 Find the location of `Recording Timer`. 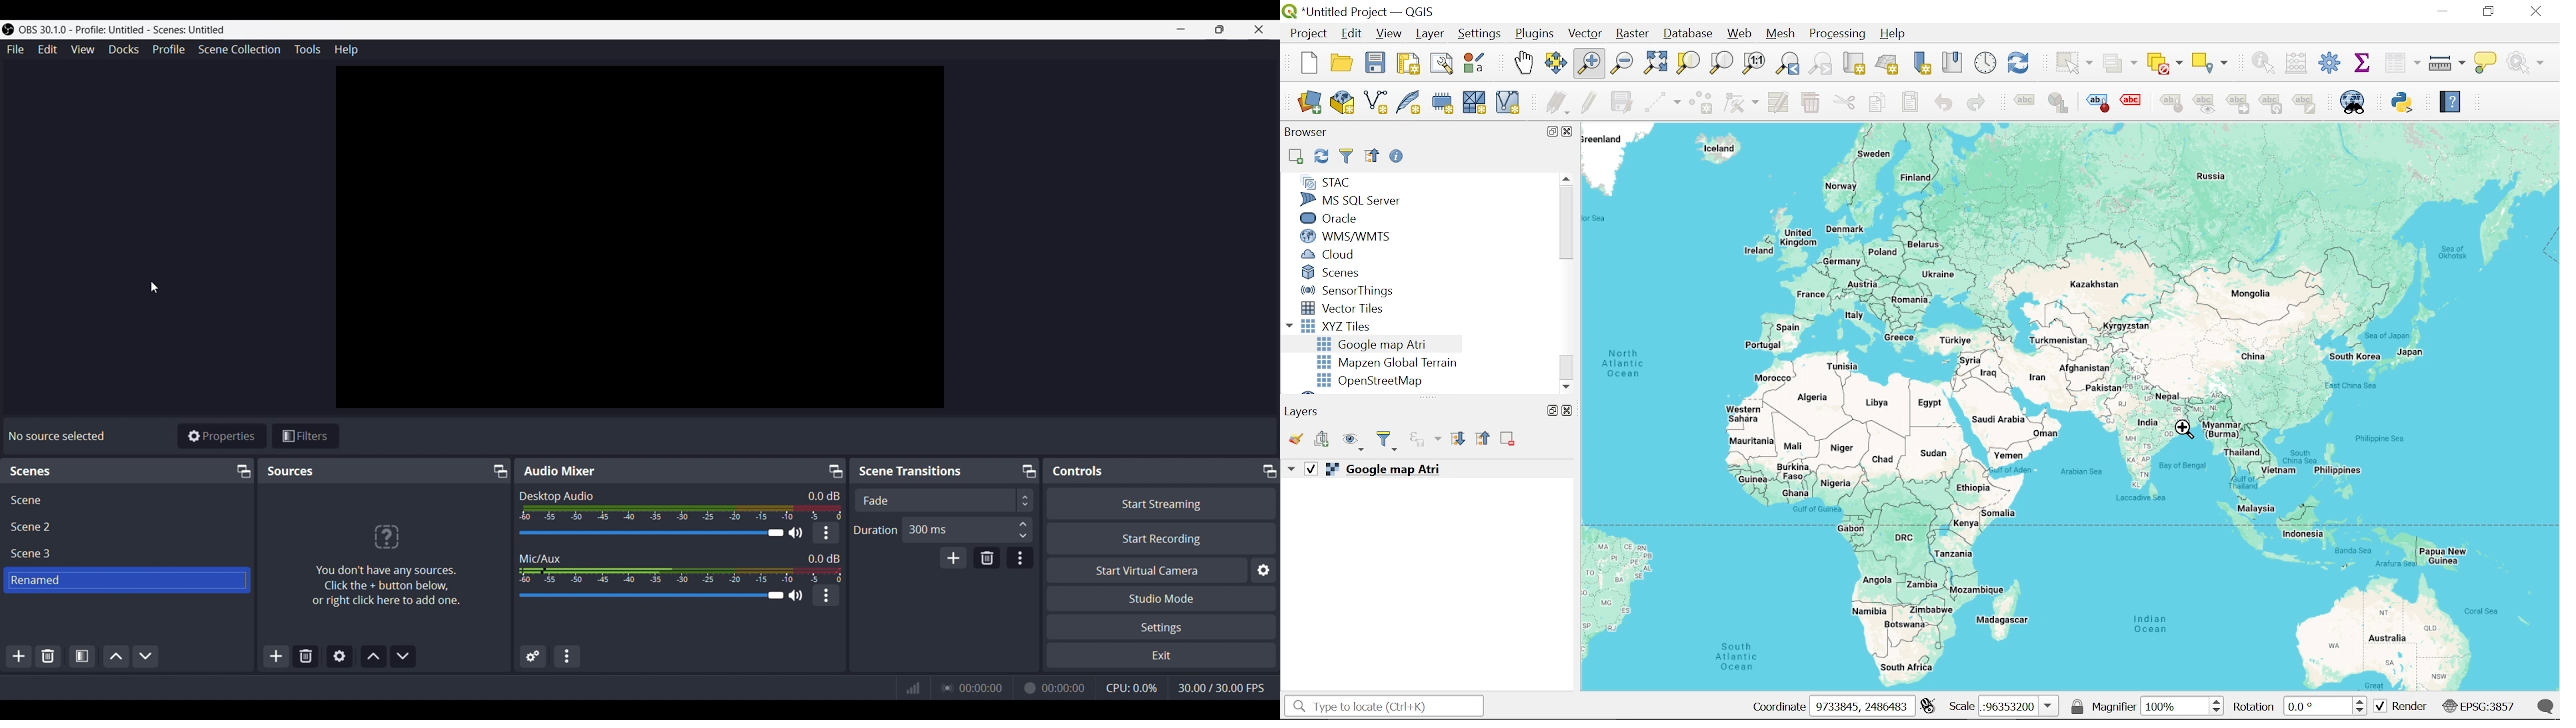

Recording Timer is located at coordinates (1065, 687).